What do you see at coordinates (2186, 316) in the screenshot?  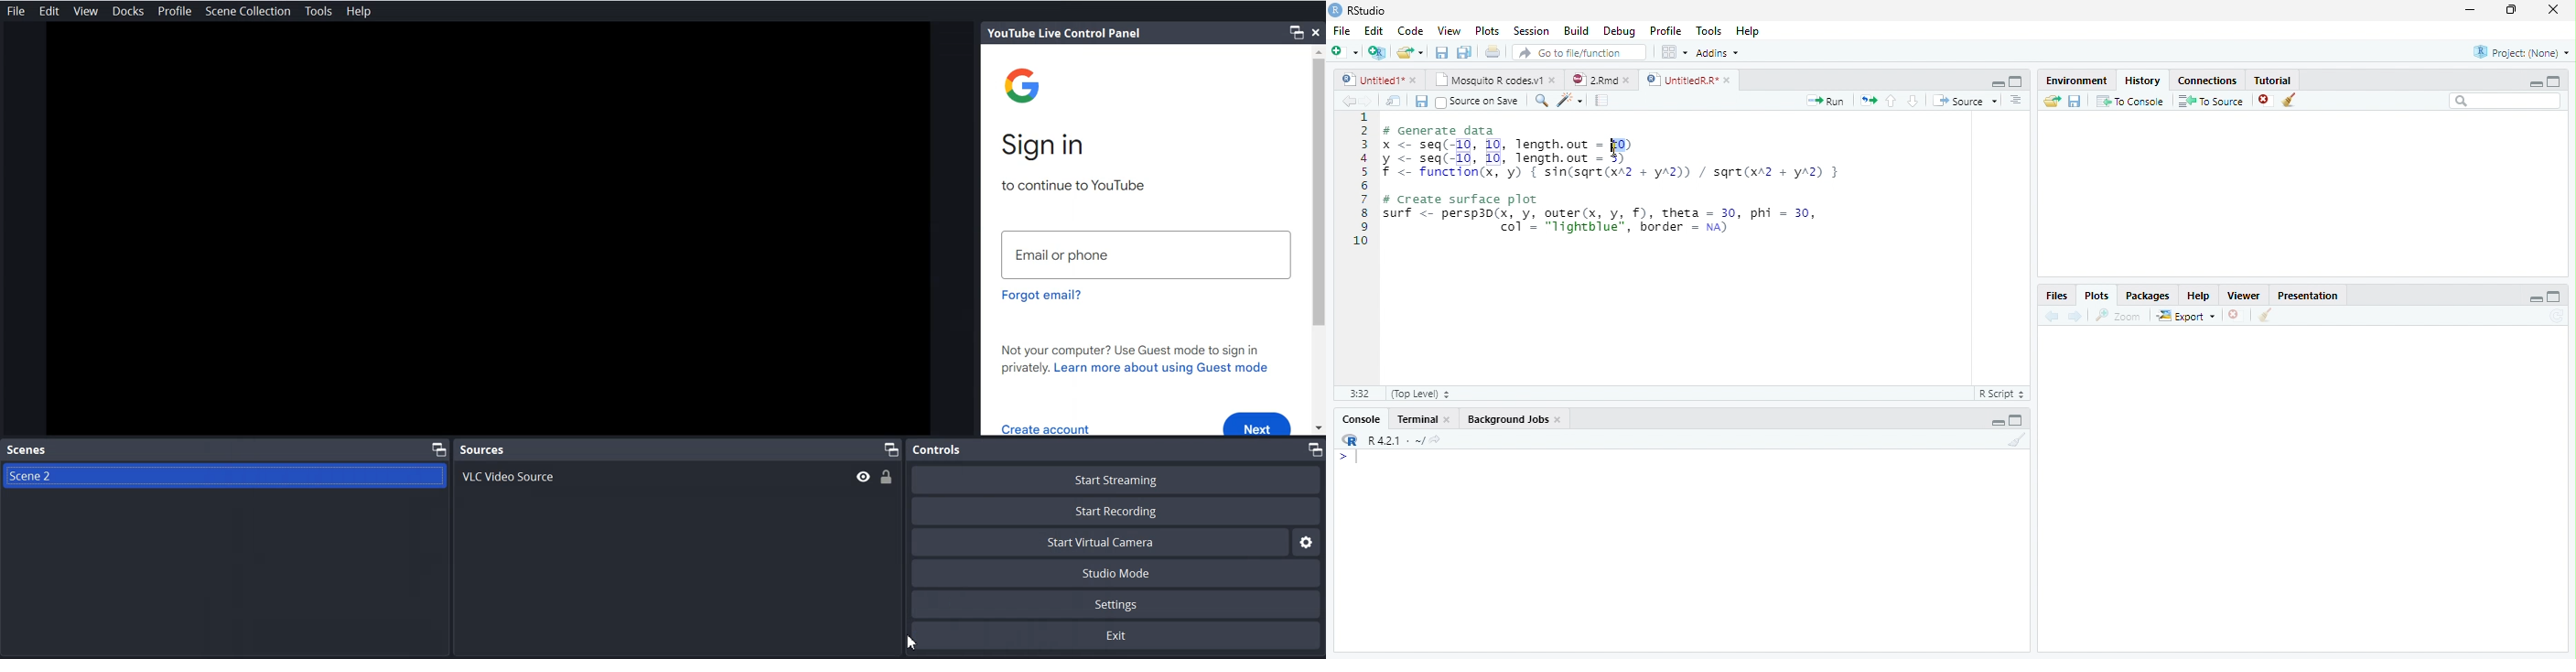 I see `Export` at bounding box center [2186, 316].